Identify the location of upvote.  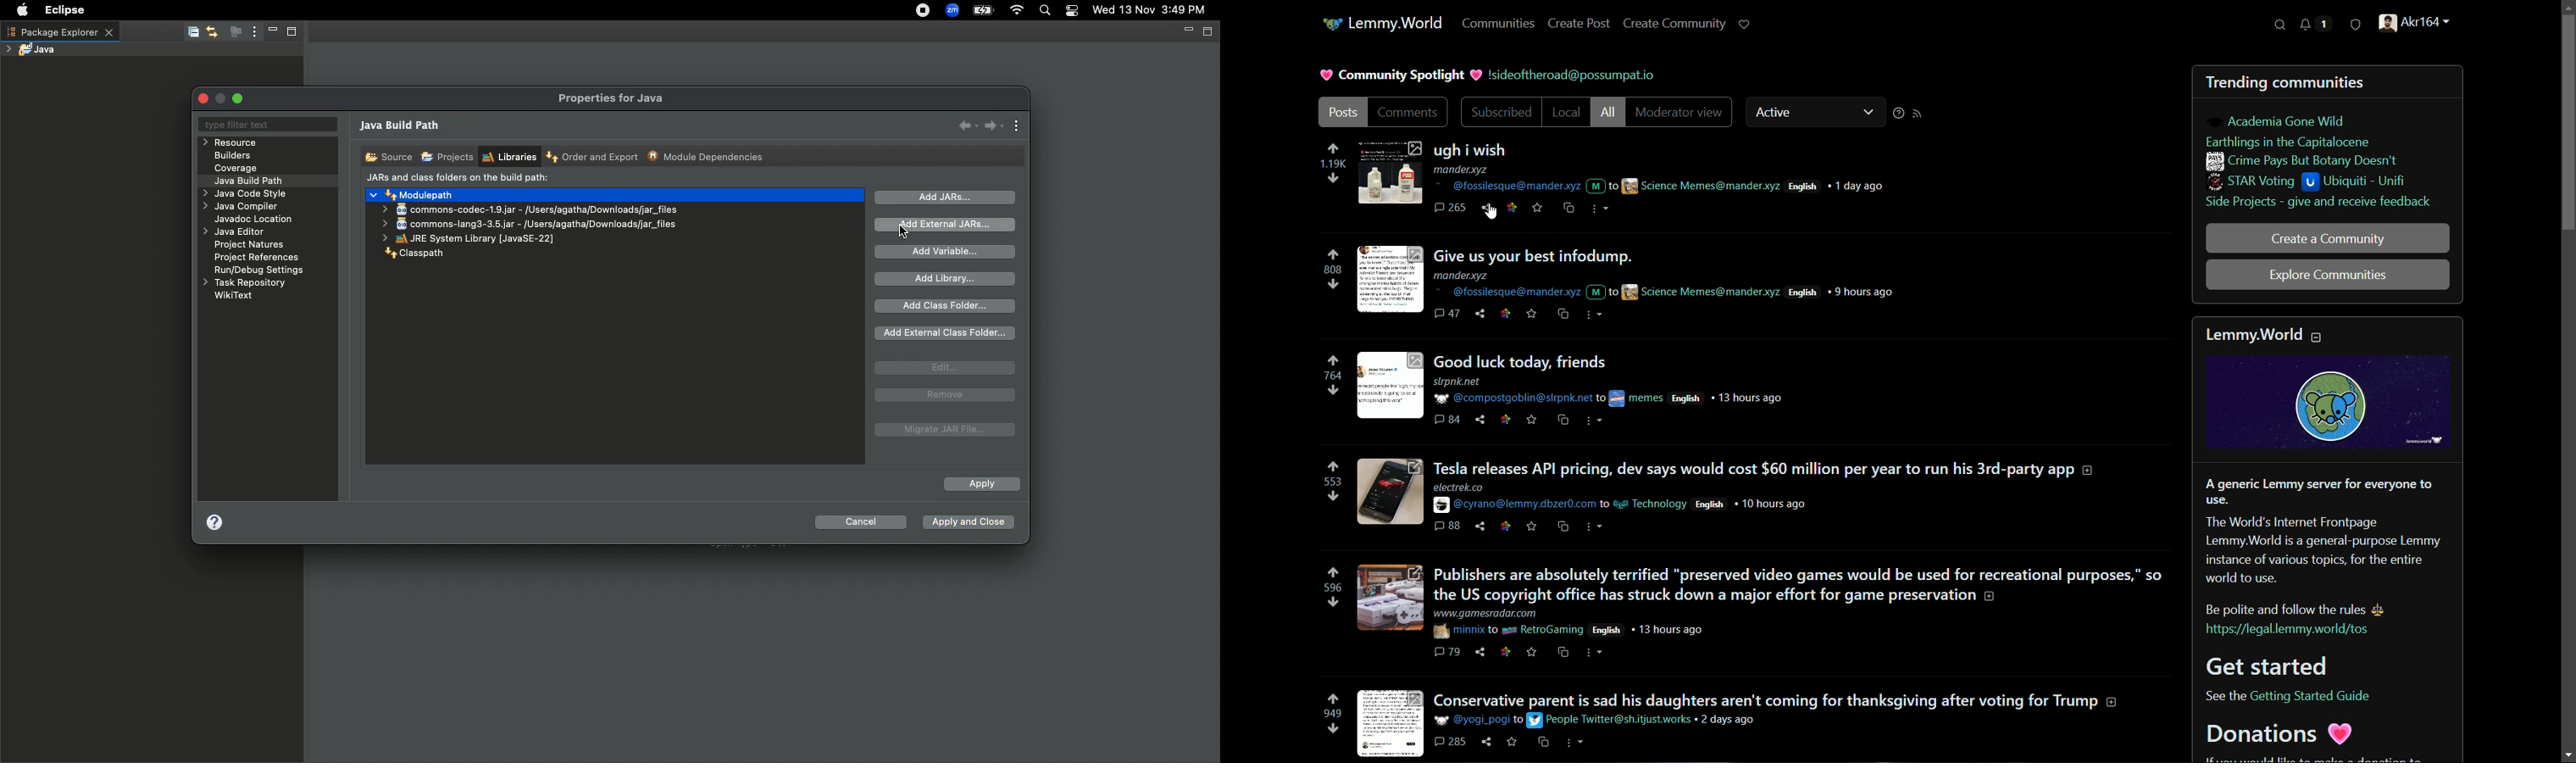
(1334, 360).